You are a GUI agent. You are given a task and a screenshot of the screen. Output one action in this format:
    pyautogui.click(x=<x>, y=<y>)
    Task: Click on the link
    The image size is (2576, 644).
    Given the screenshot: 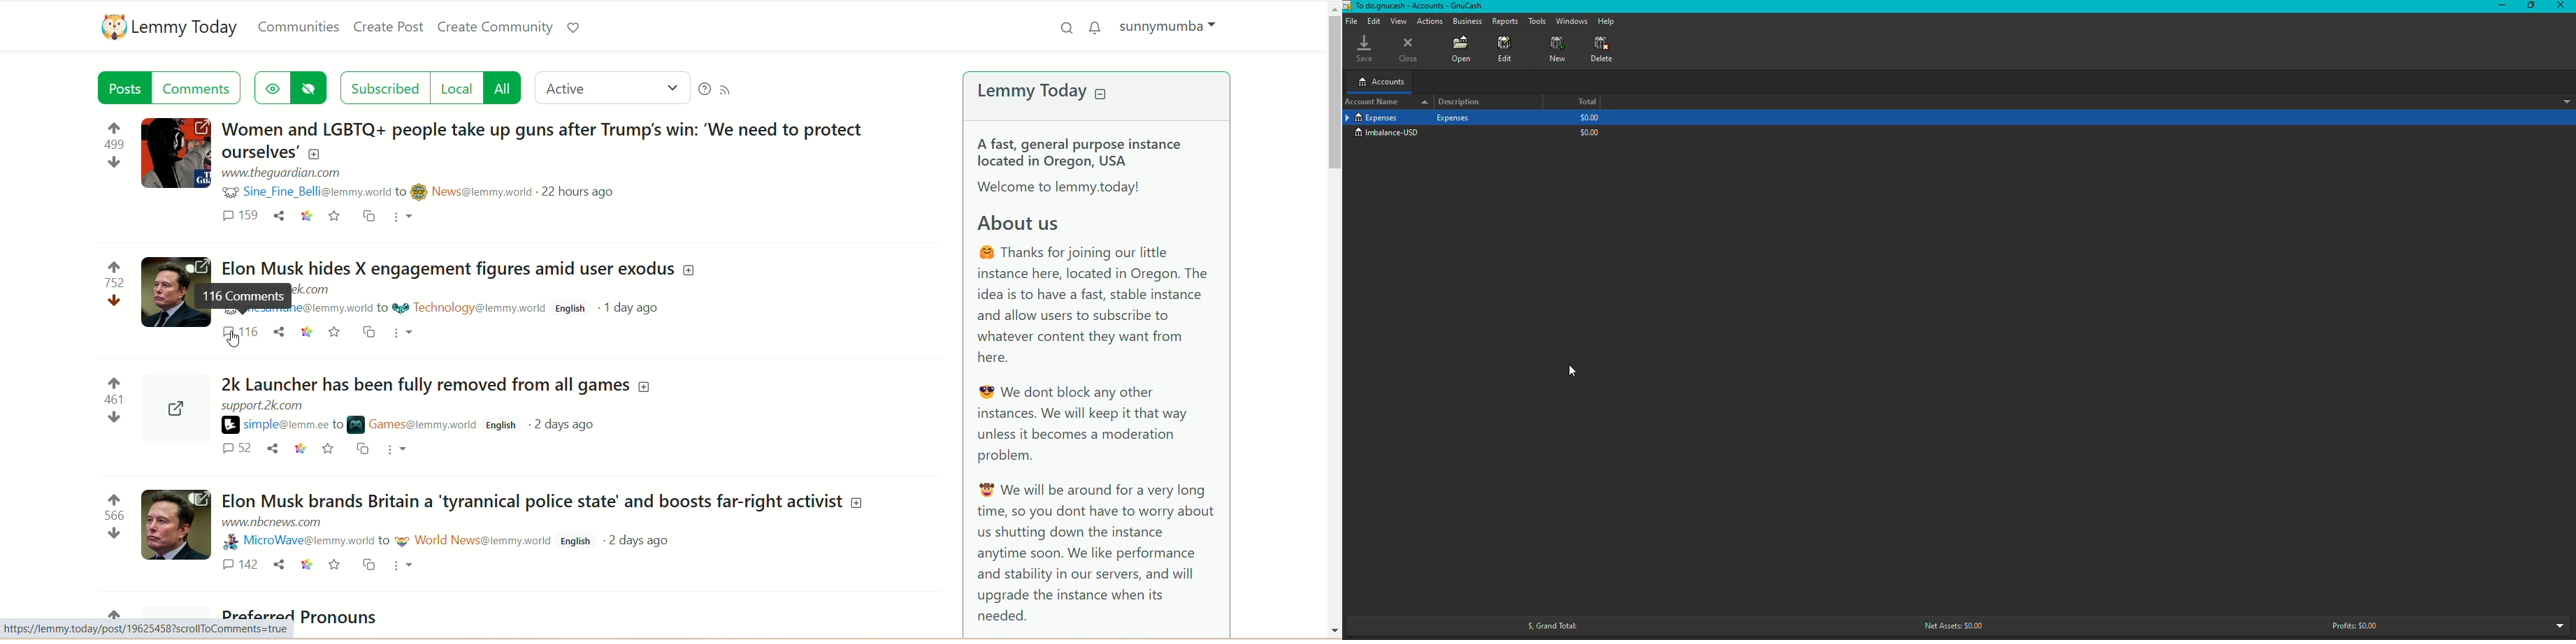 What is the action you would take?
    pyautogui.click(x=307, y=331)
    